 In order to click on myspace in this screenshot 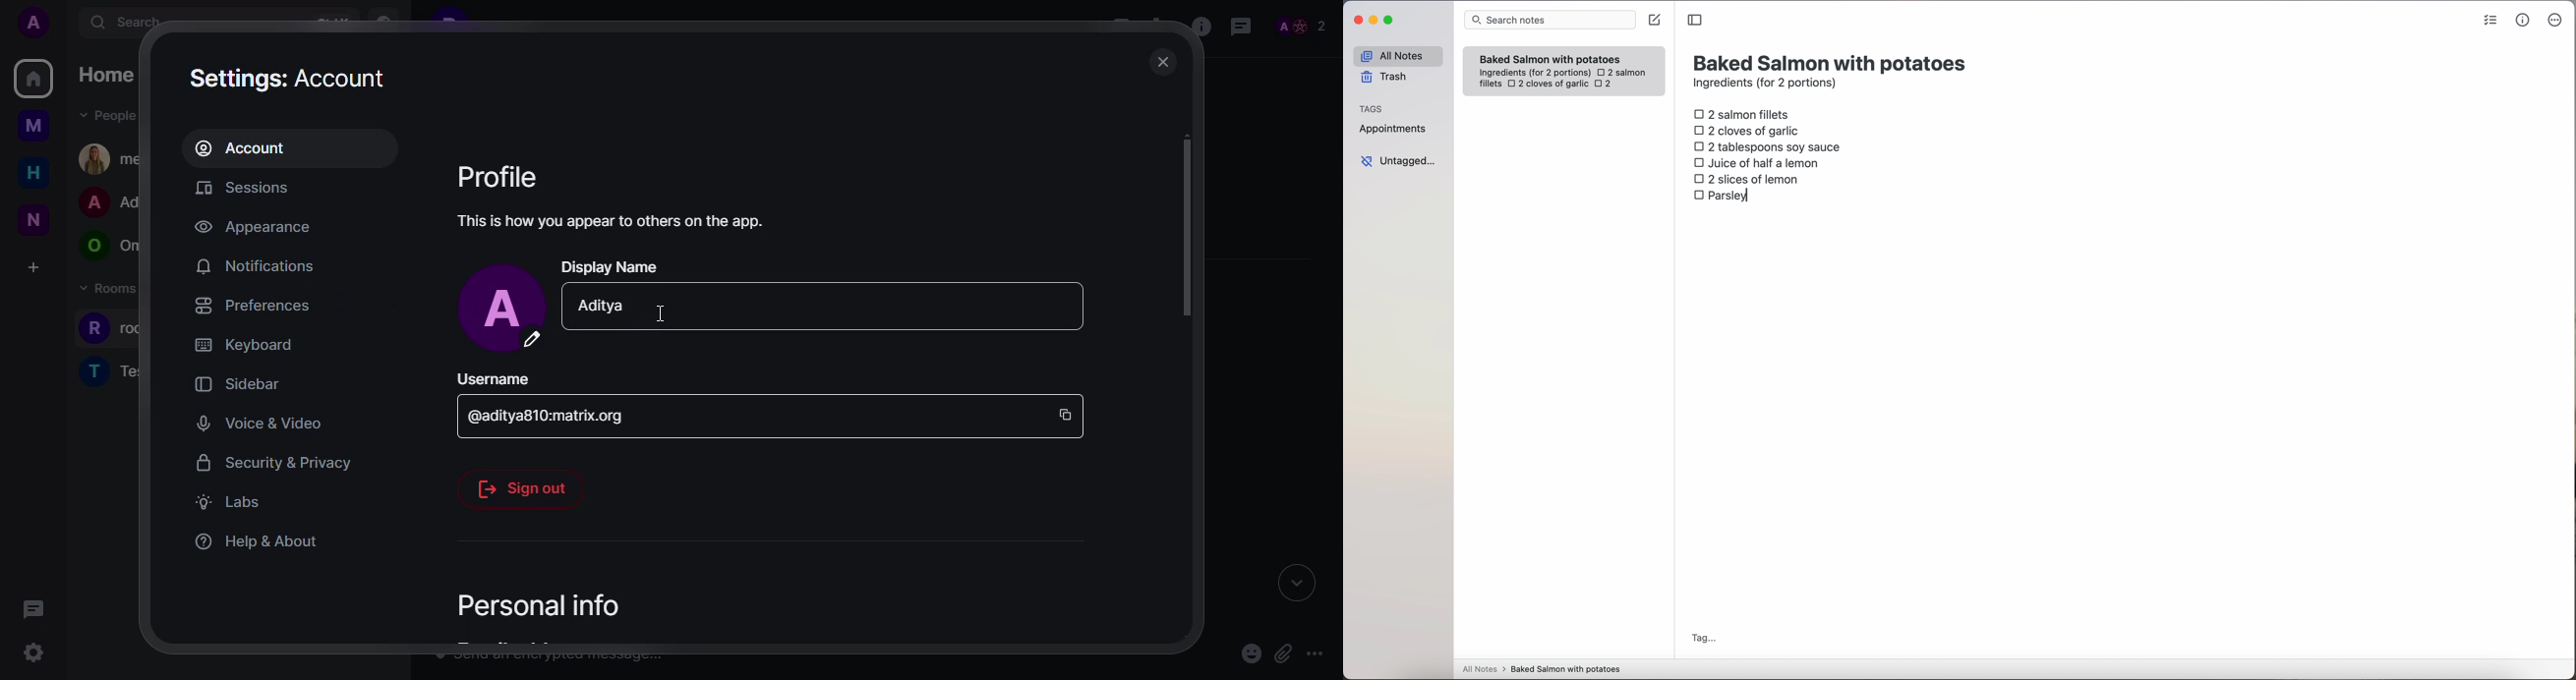, I will do `click(33, 127)`.